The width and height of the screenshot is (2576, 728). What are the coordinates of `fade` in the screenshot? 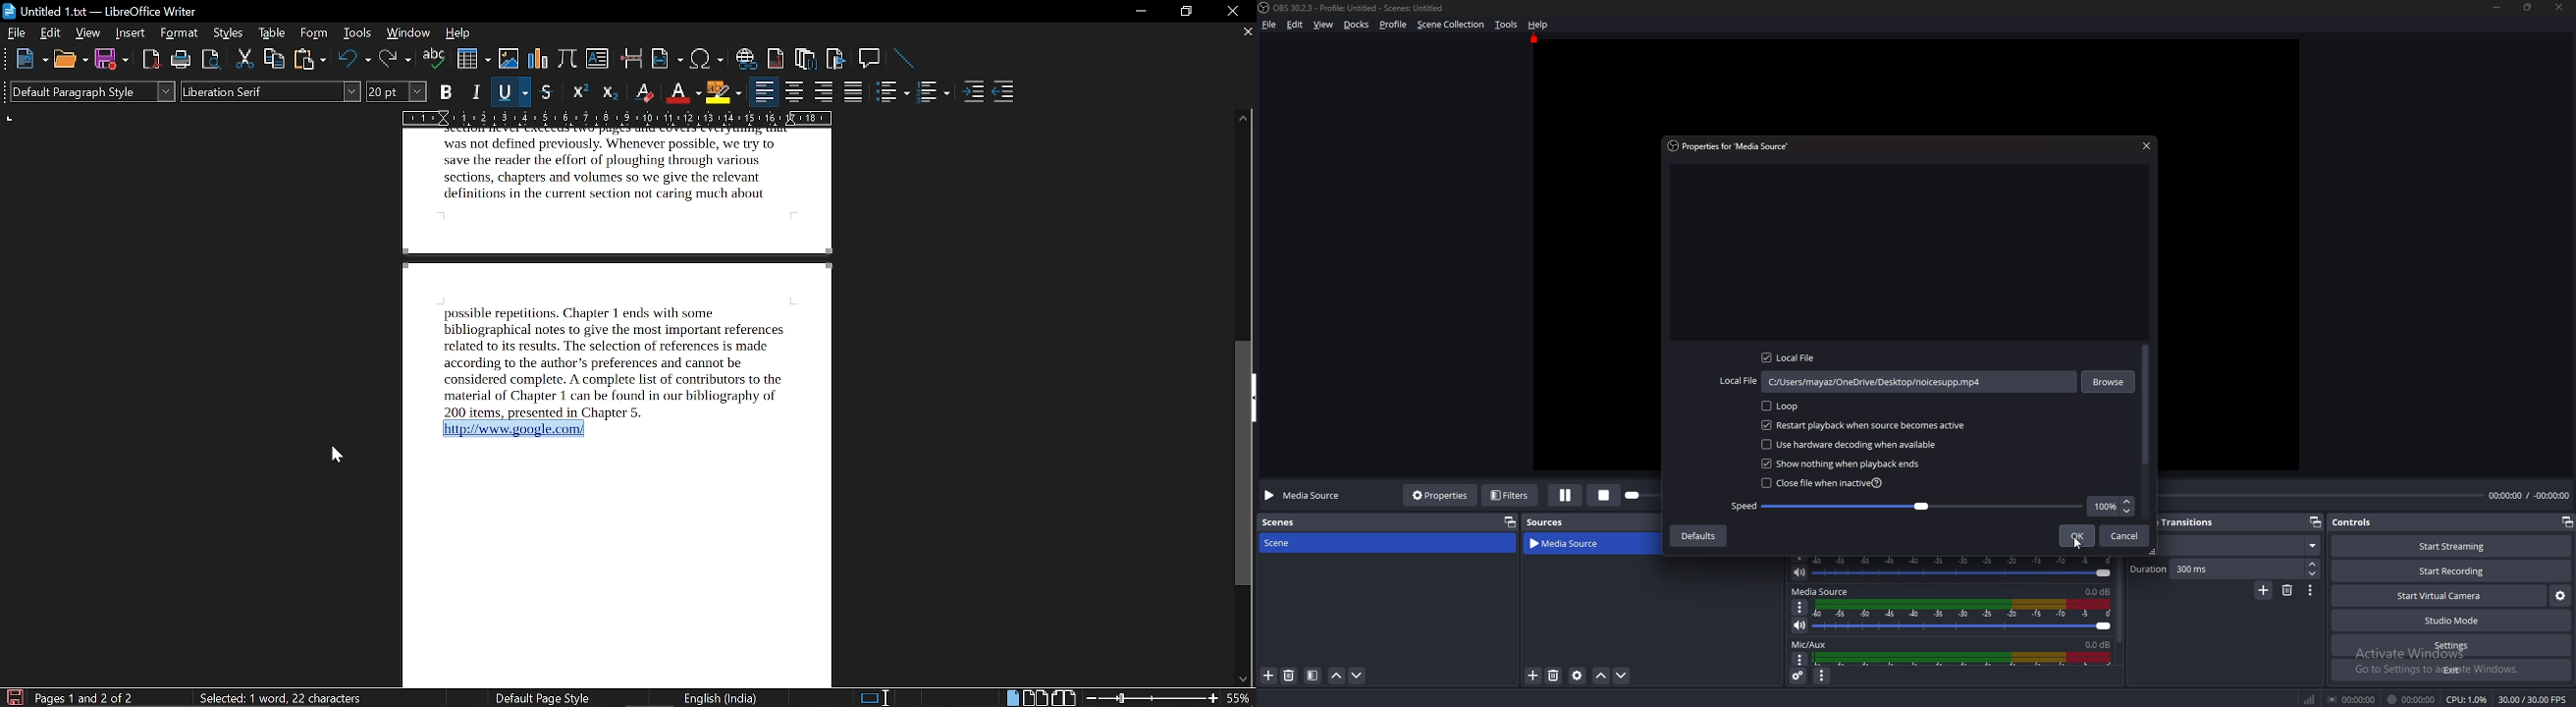 It's located at (2239, 546).